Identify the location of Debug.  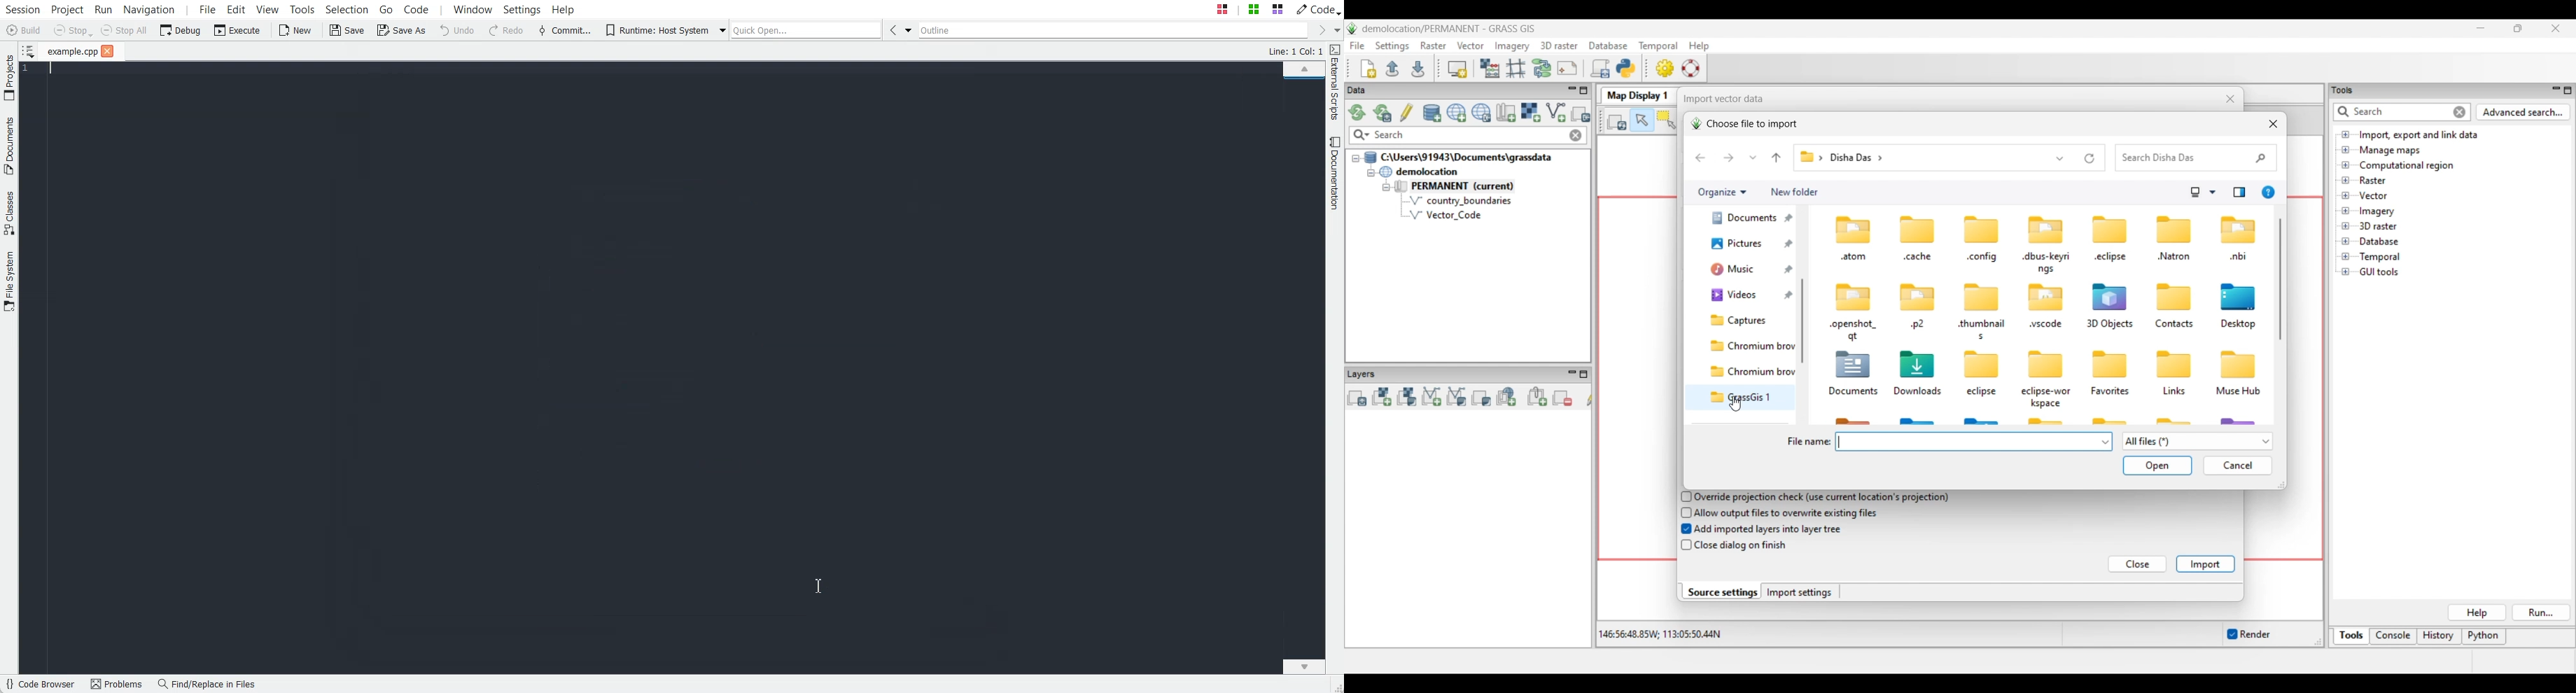
(181, 29).